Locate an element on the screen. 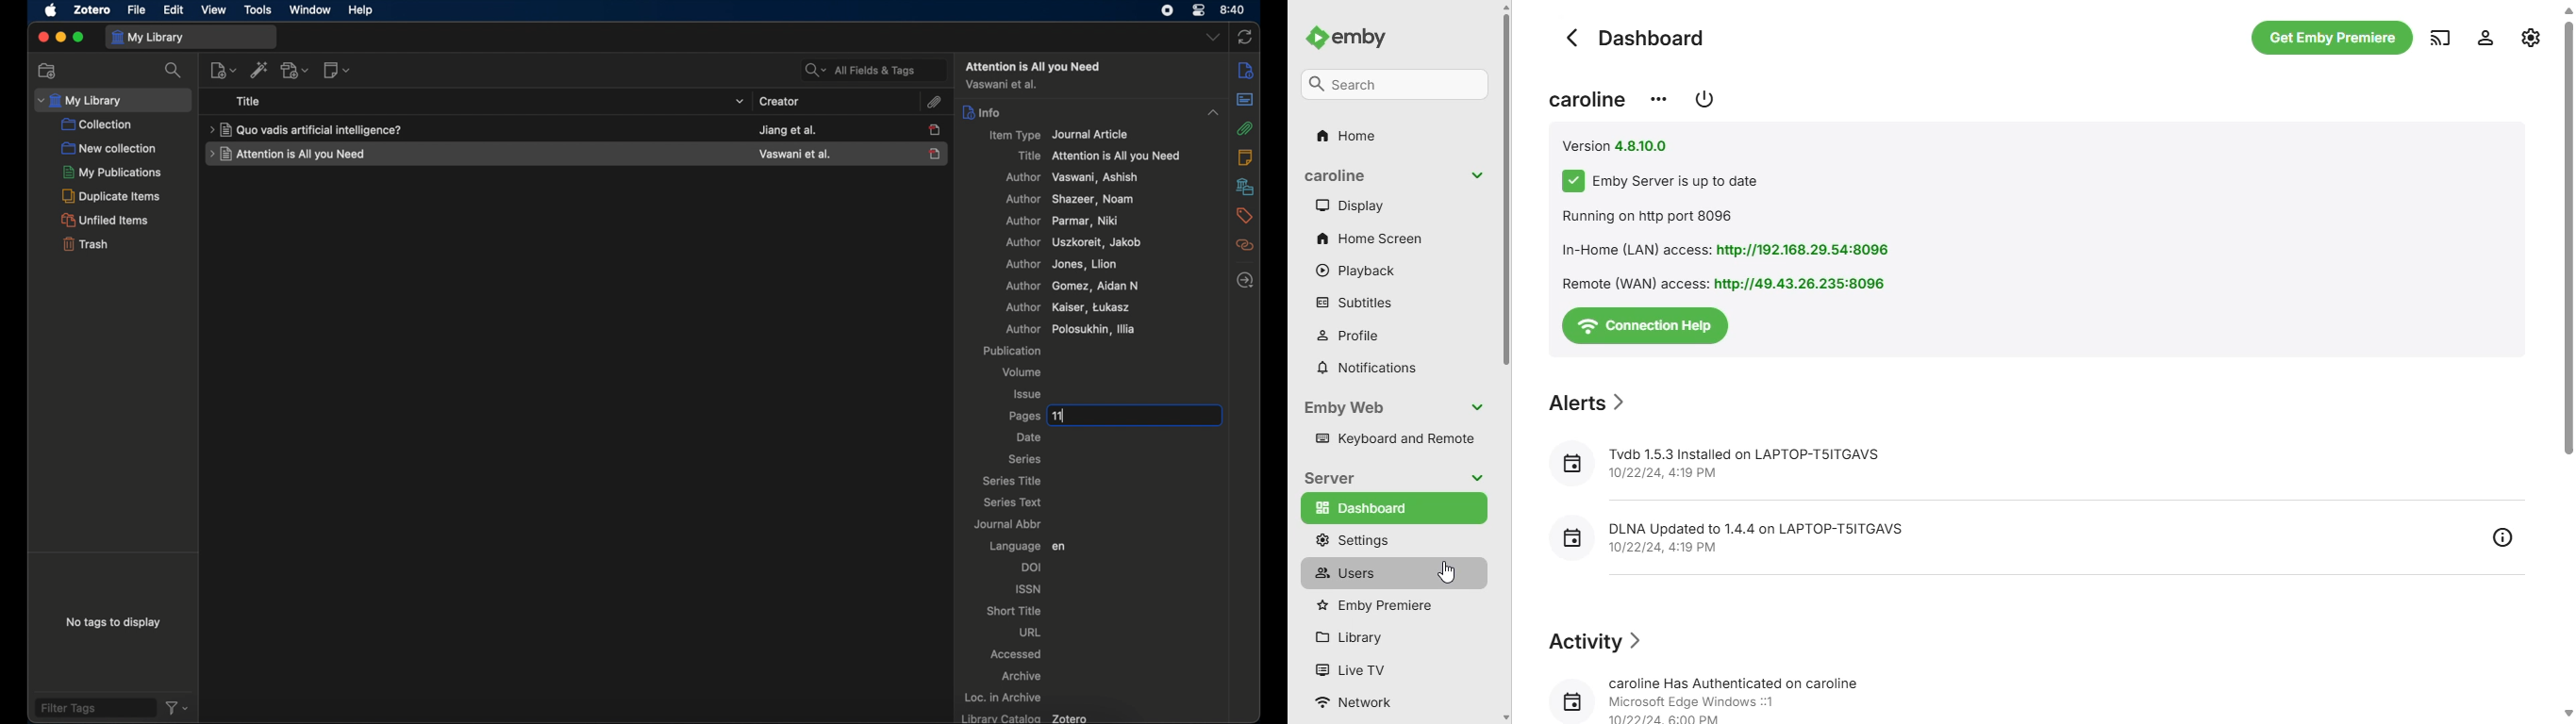 The height and width of the screenshot is (728, 2576). url is located at coordinates (1031, 634).